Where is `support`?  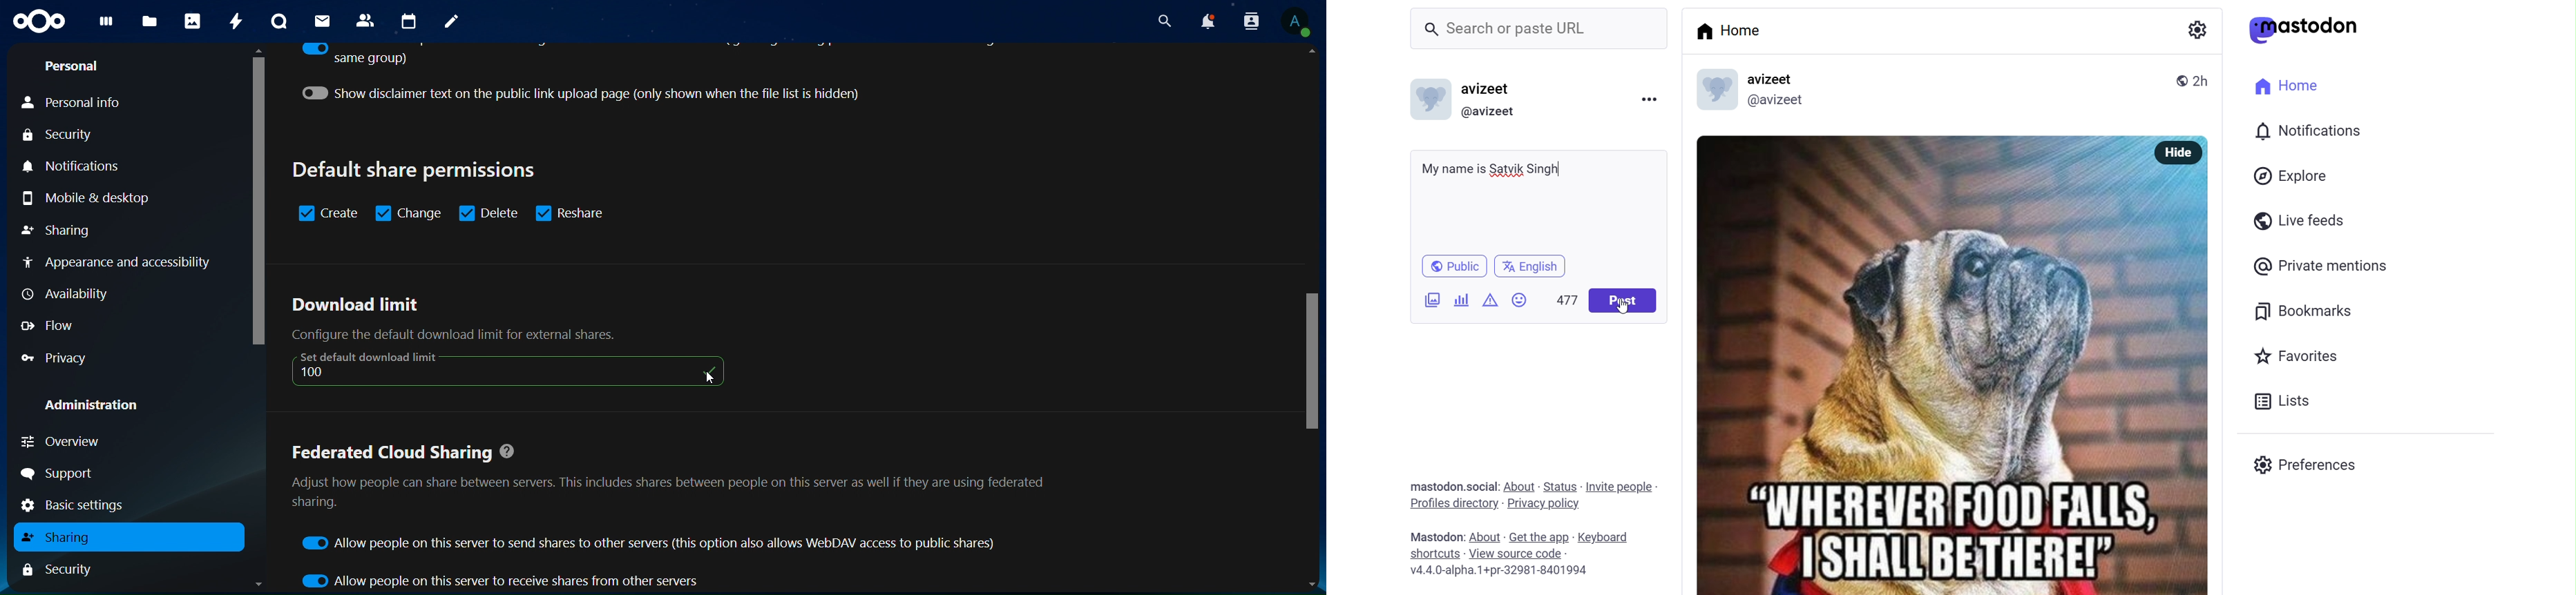 support is located at coordinates (63, 474).